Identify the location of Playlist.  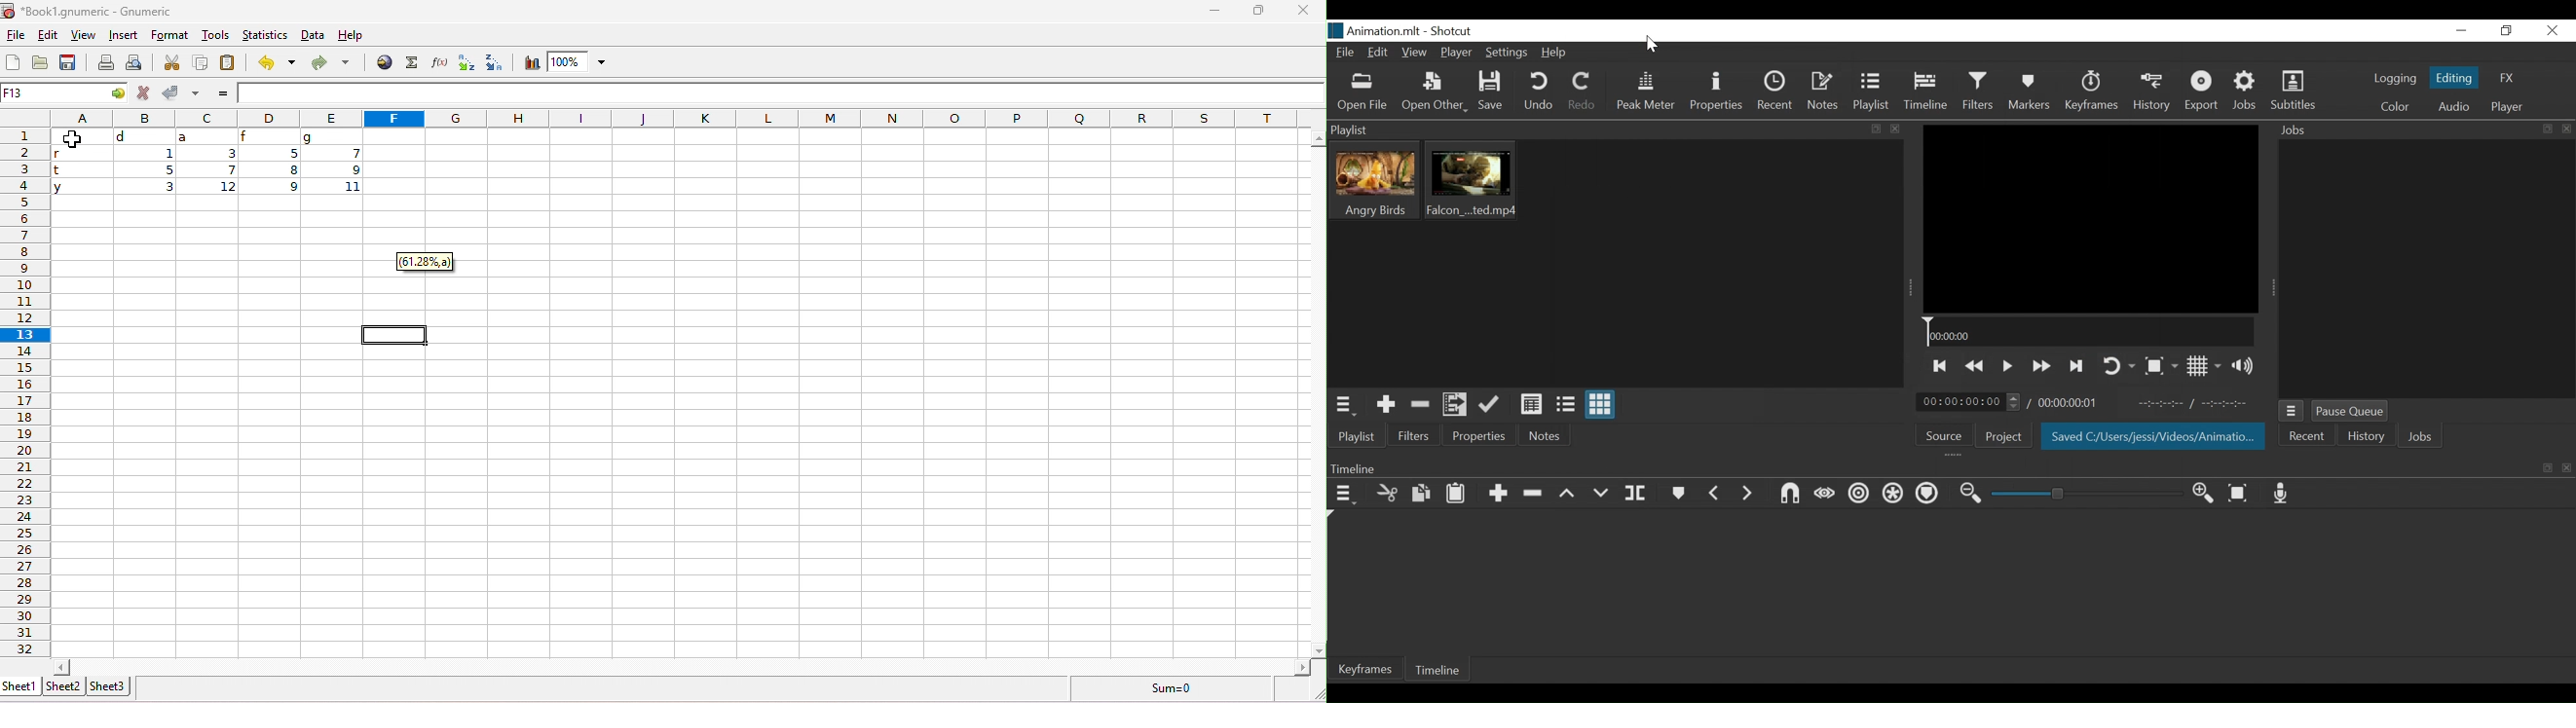
(1358, 438).